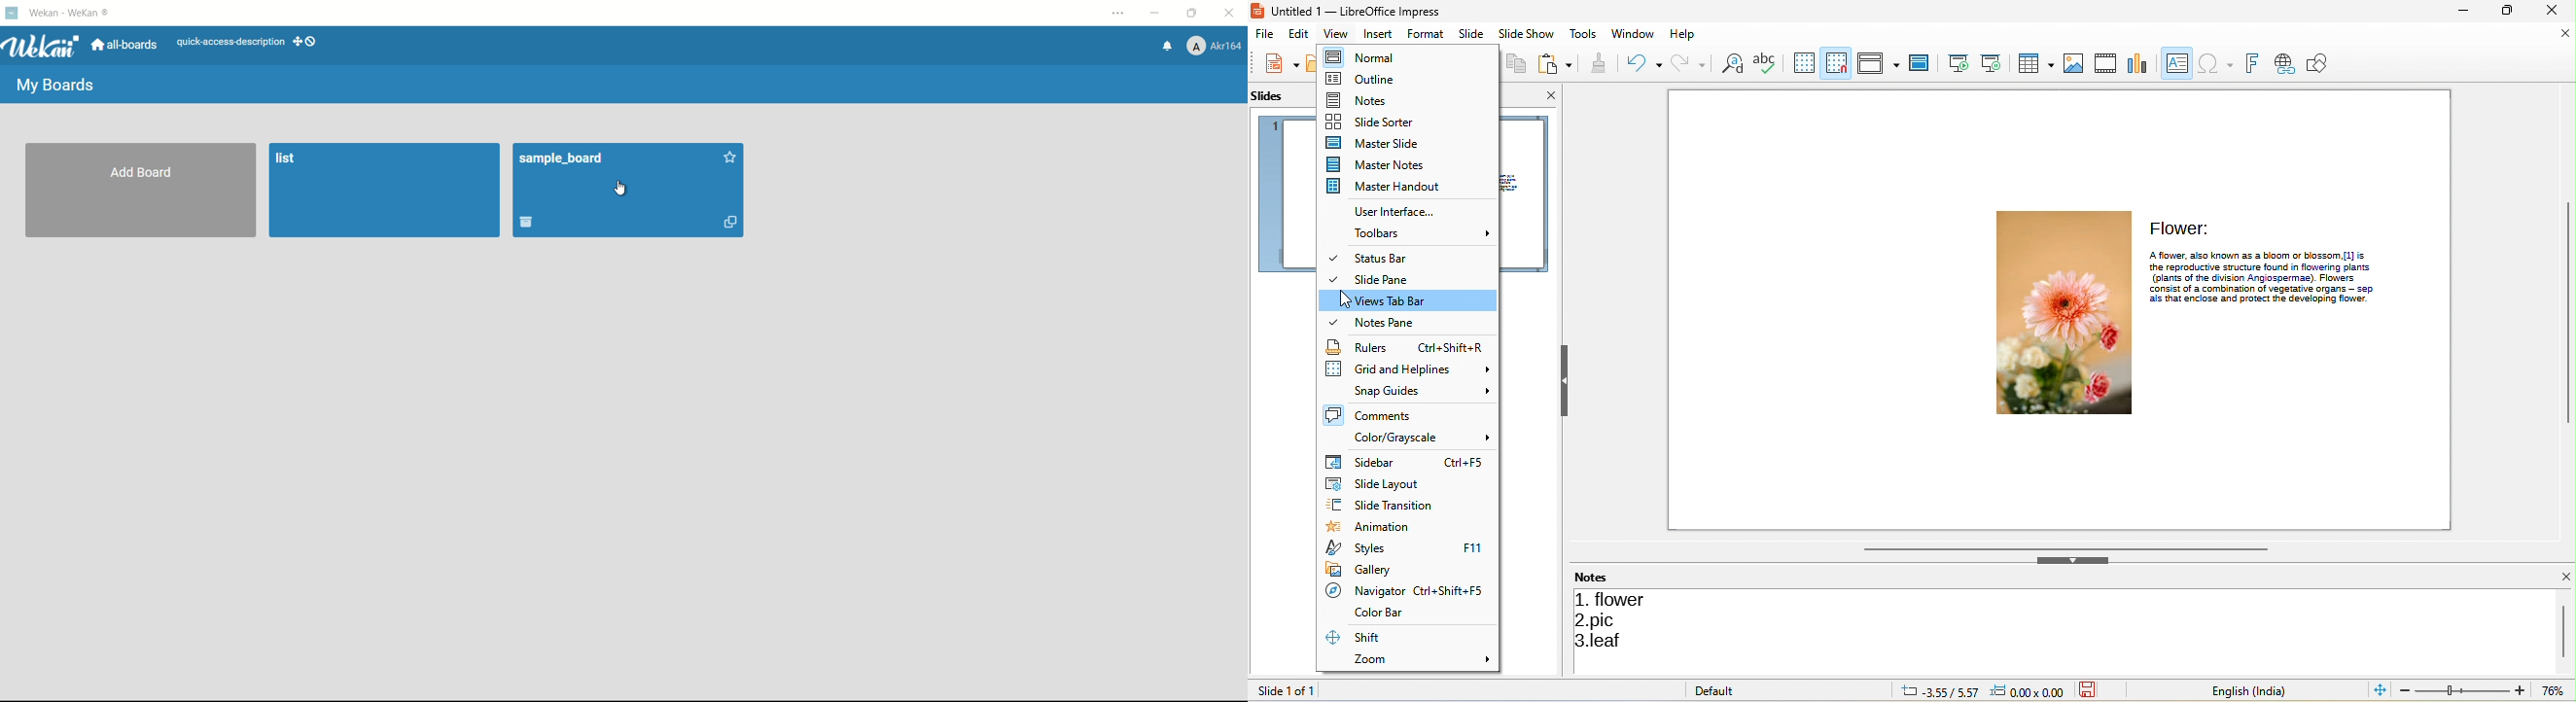 This screenshot has height=728, width=2576. What do you see at coordinates (2256, 278) in the screenshot?
I see `(plans of the division Angiospermae). Flowers` at bounding box center [2256, 278].